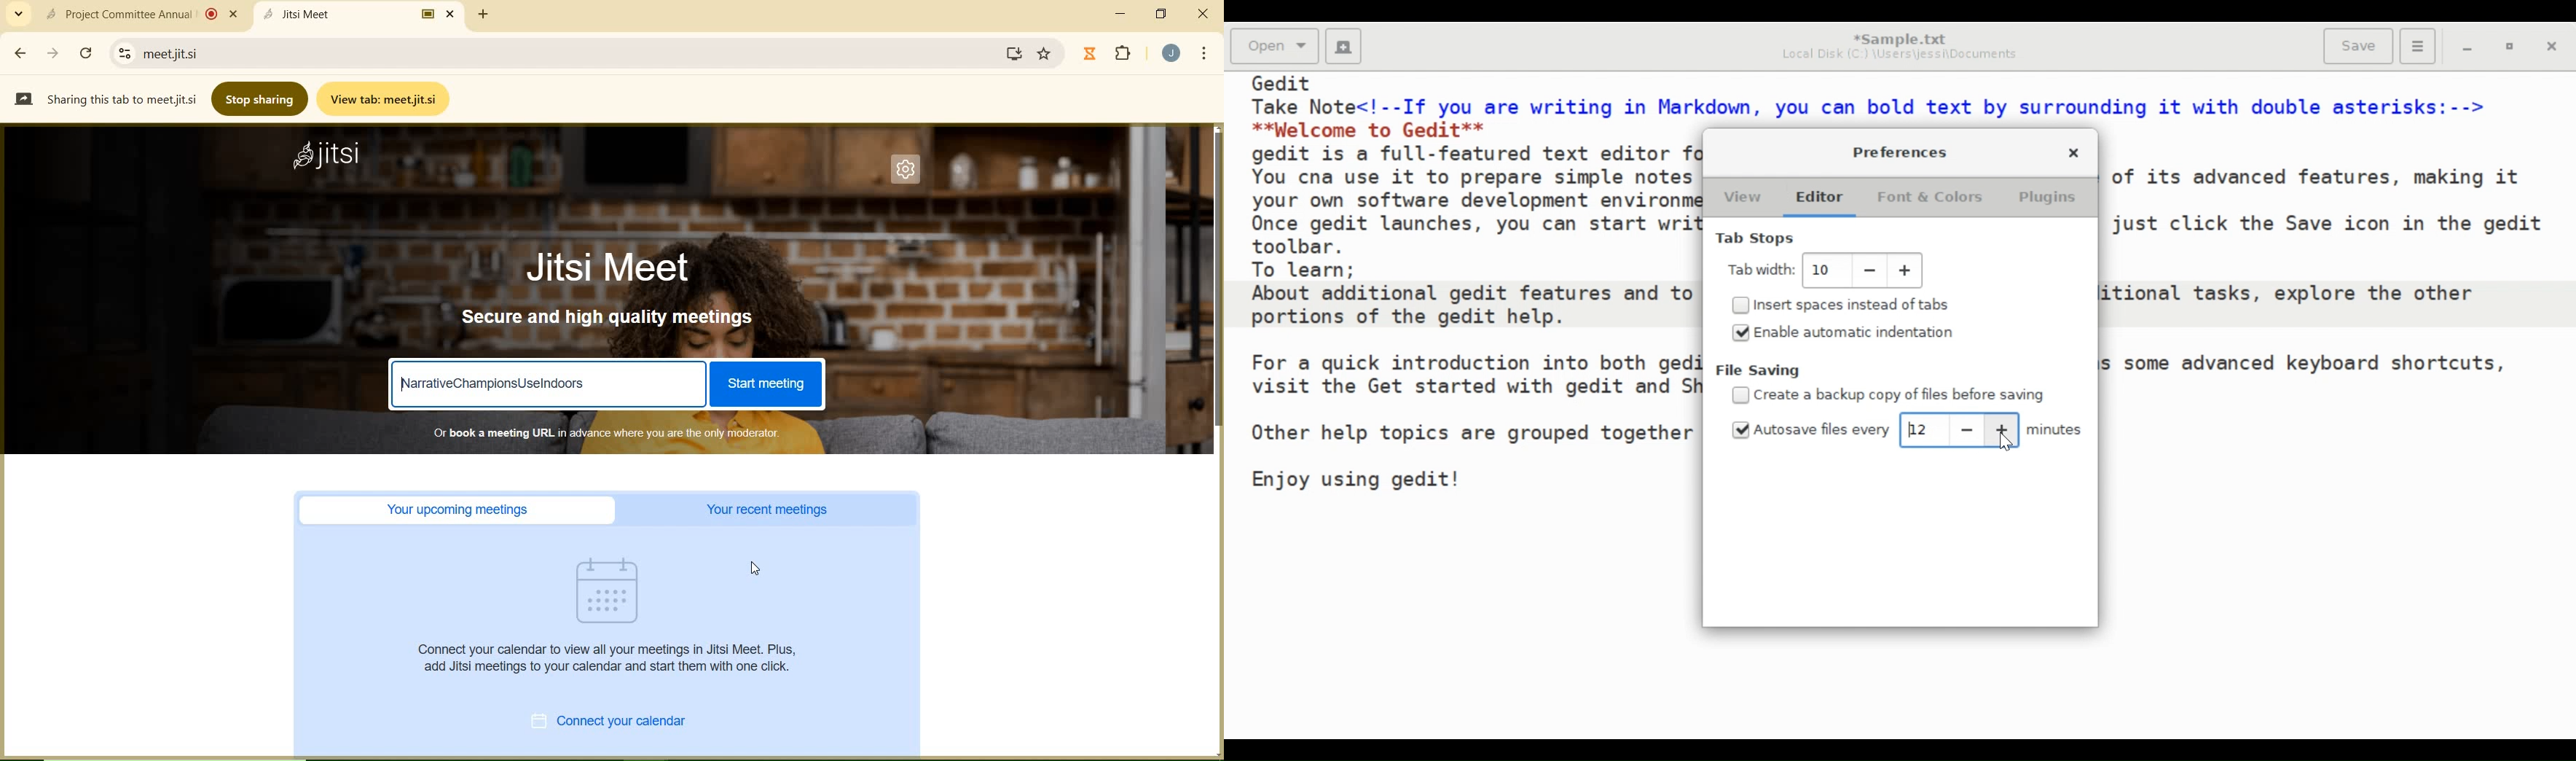 The image size is (2576, 784). Describe the element at coordinates (141, 13) in the screenshot. I see `Project Committee Annual` at that location.